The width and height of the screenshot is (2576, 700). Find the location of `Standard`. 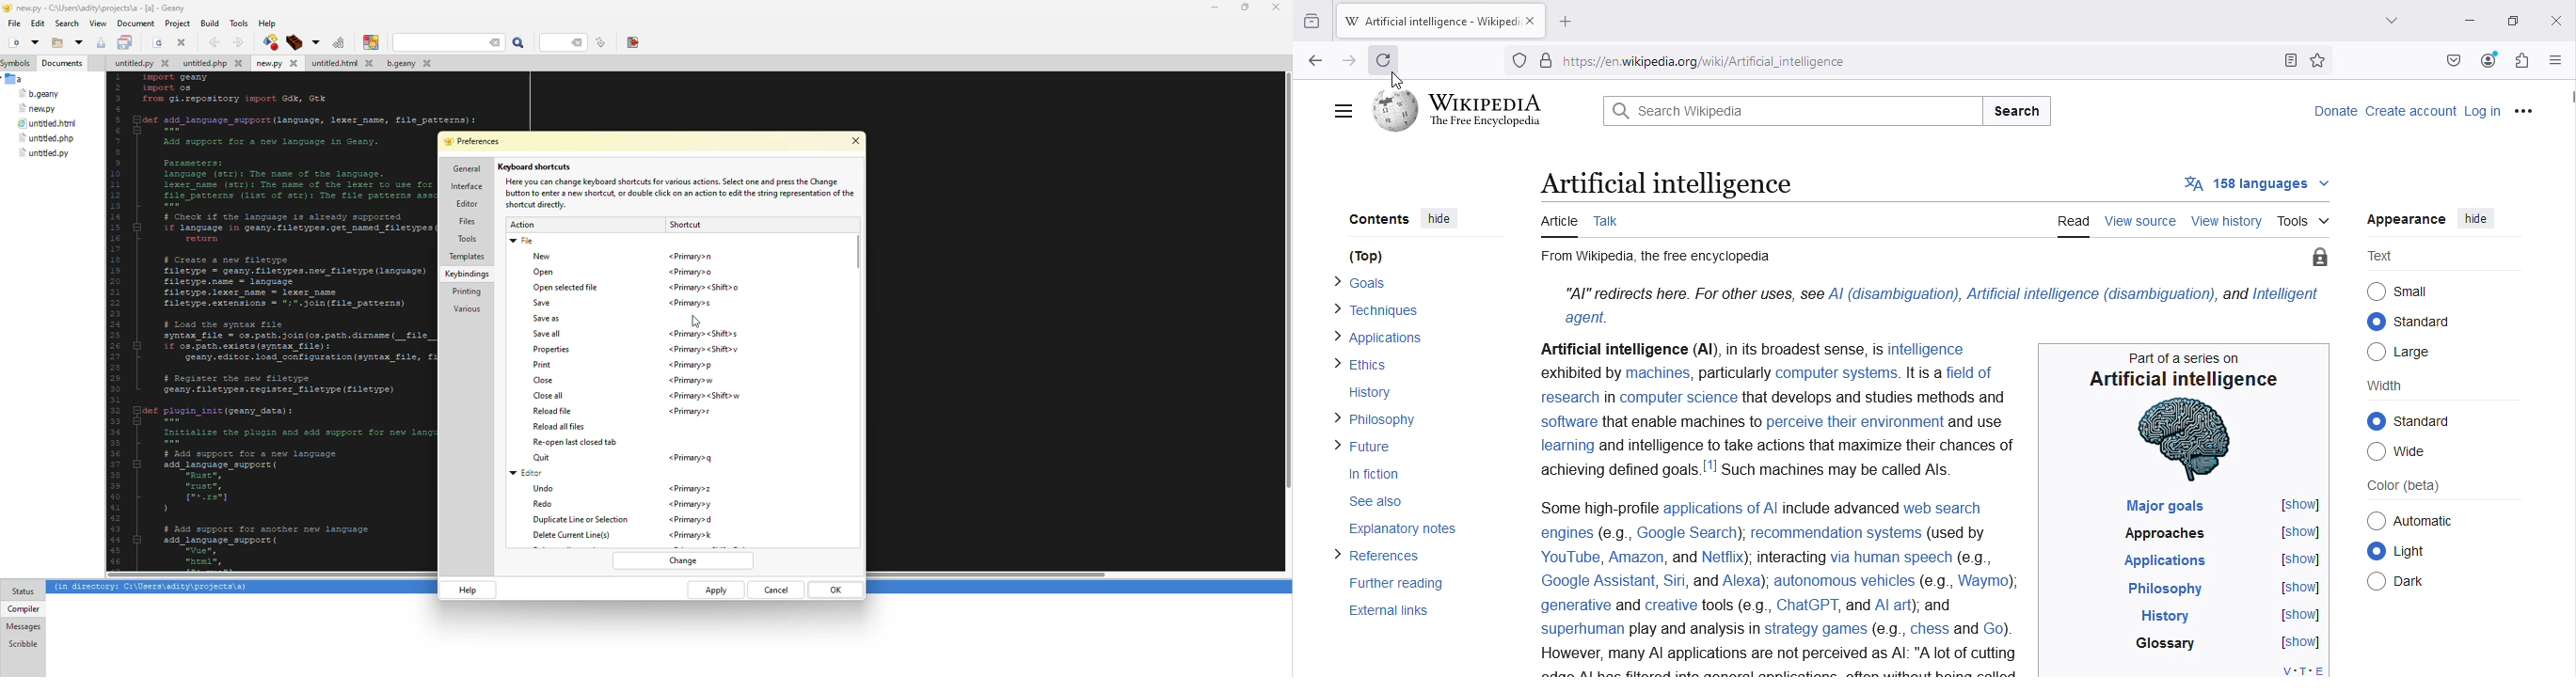

Standard is located at coordinates (2414, 324).